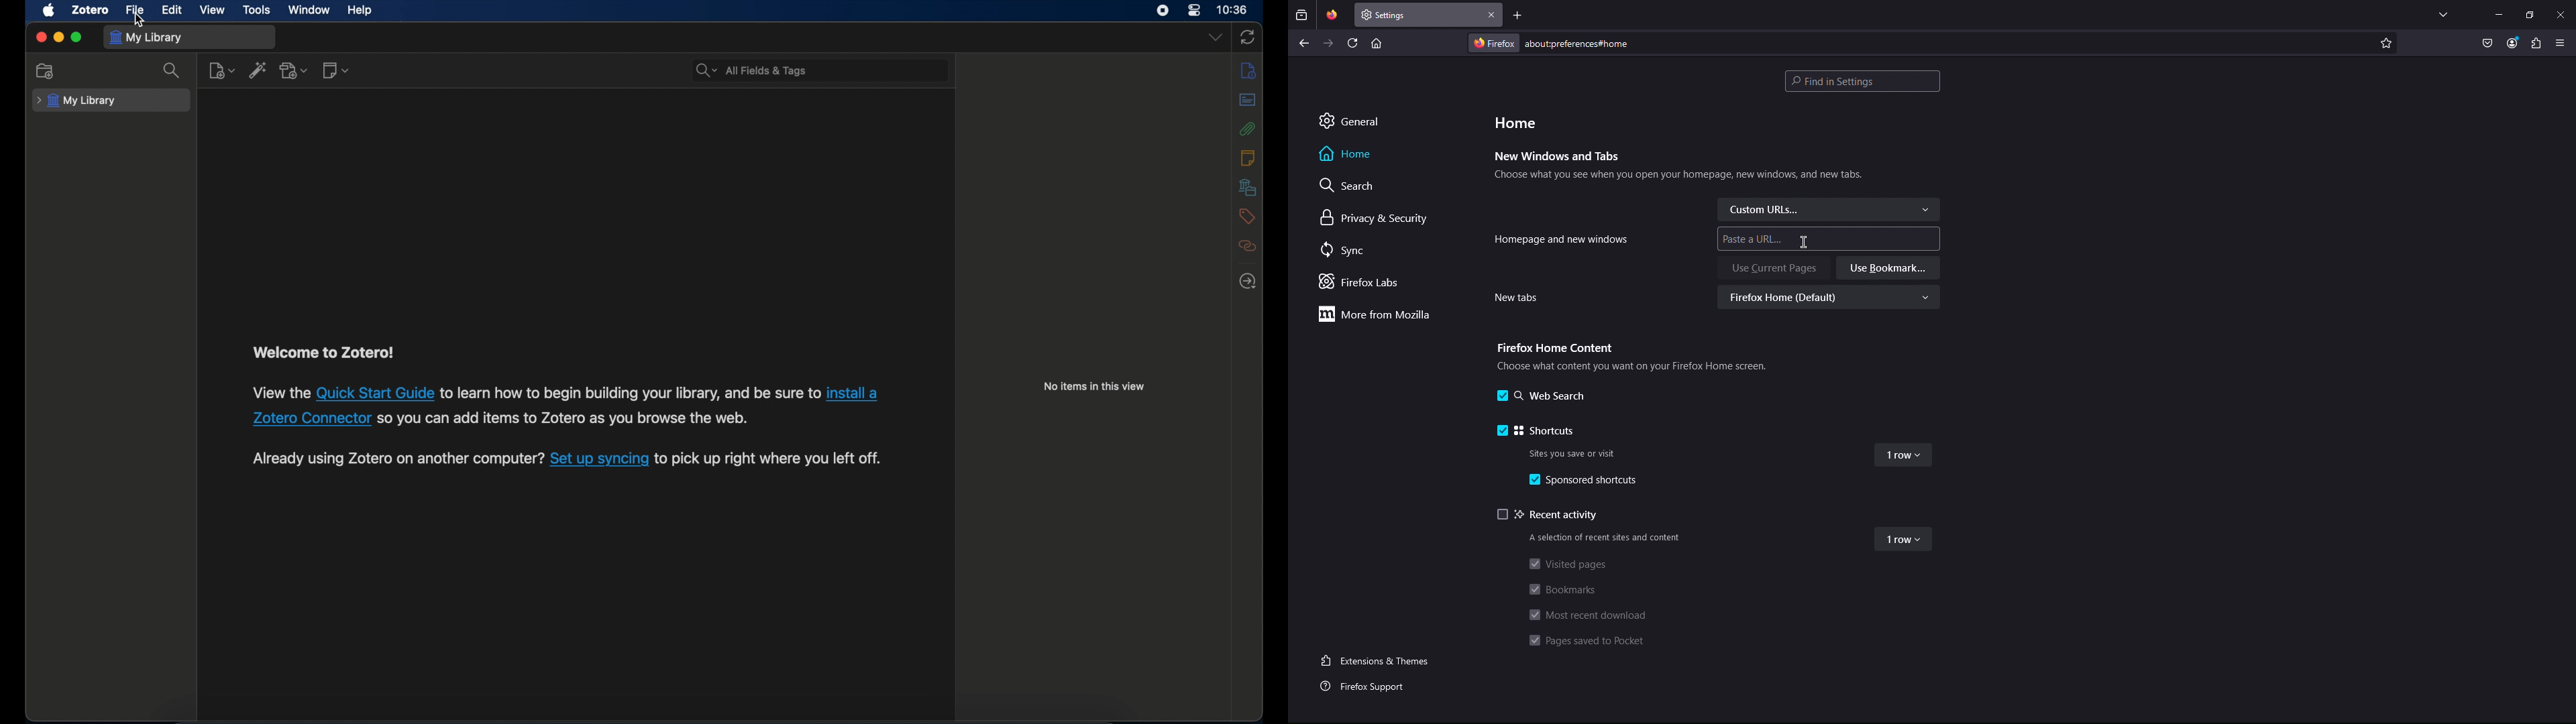 The image size is (2576, 728). What do you see at coordinates (1888, 268) in the screenshot?
I see `Use Bookmark` at bounding box center [1888, 268].